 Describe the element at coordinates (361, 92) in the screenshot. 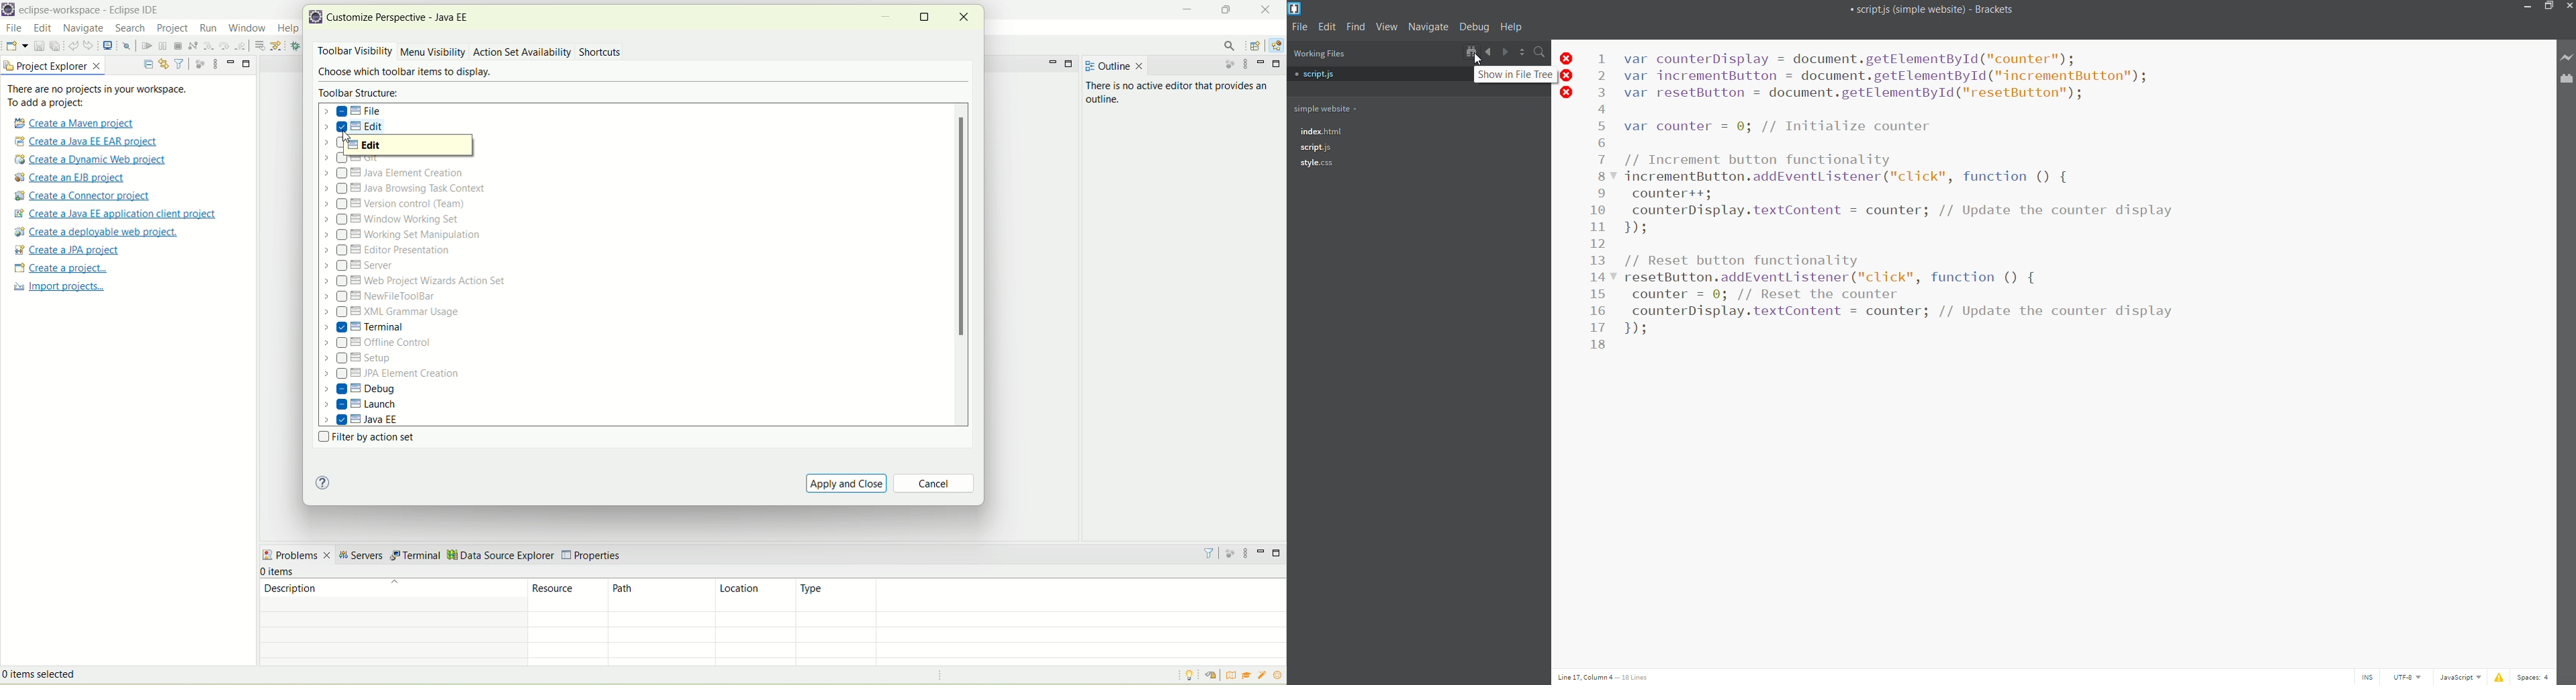

I see `toolbar structure` at that location.